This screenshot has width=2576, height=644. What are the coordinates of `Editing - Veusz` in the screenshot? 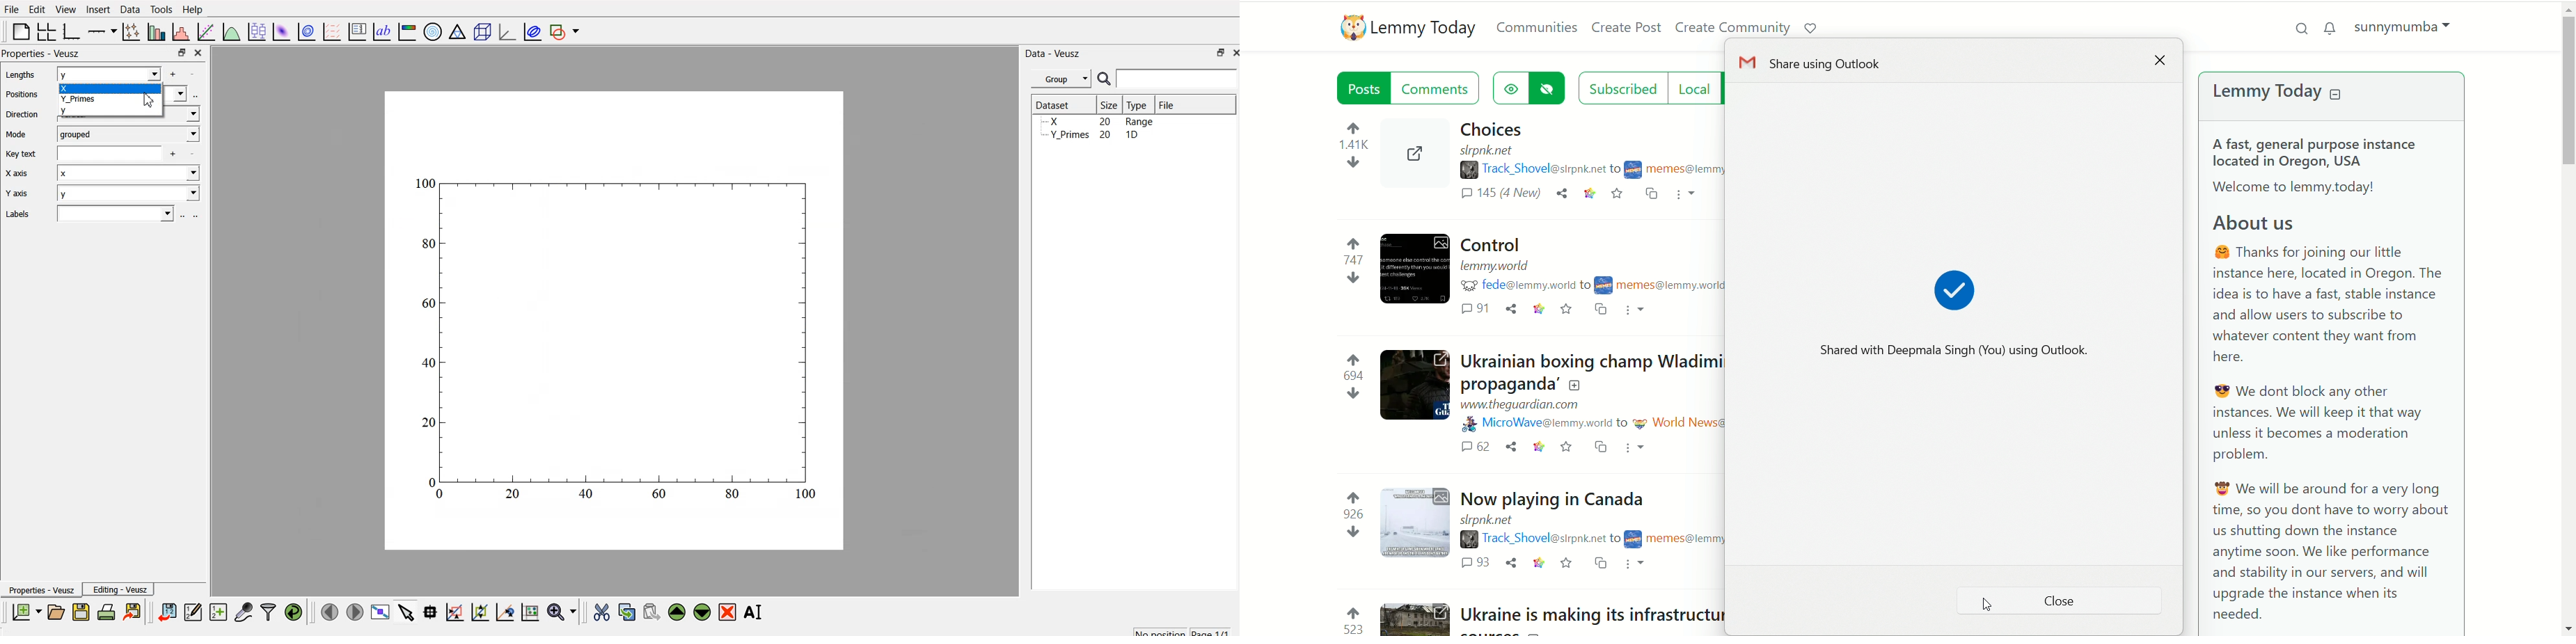 It's located at (122, 590).